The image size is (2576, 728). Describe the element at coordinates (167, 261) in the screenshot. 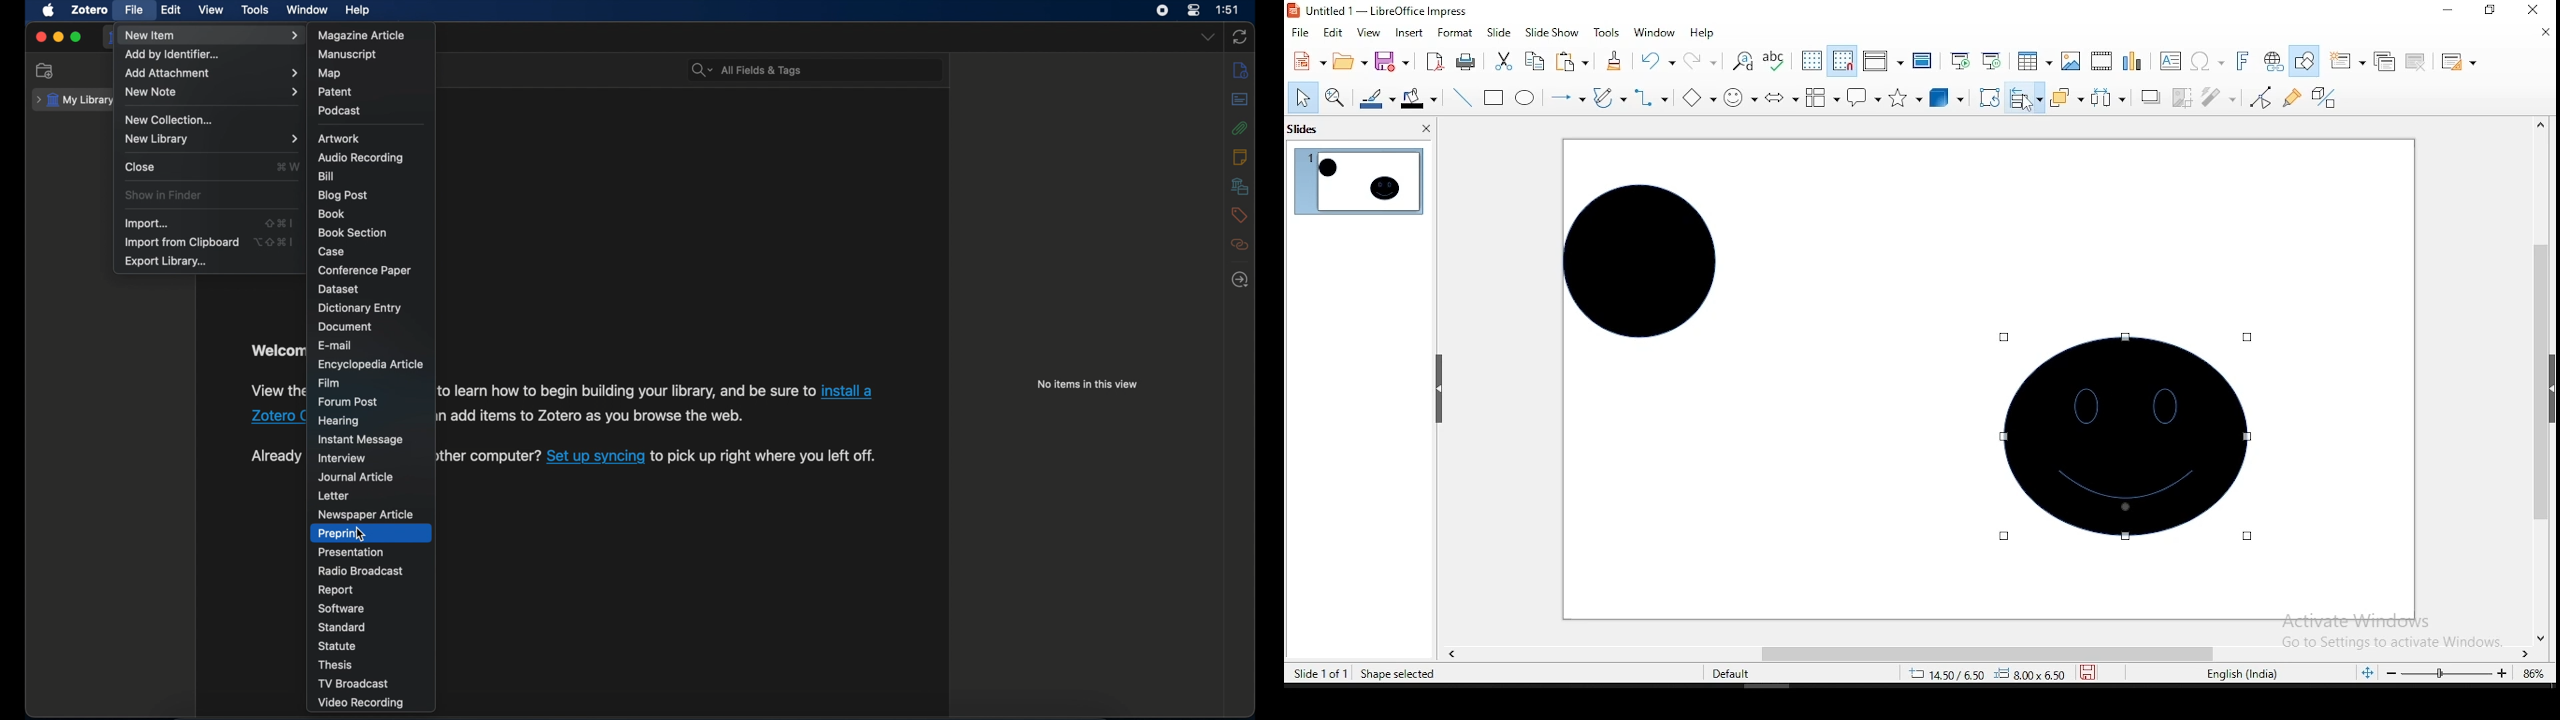

I see `export library` at that location.